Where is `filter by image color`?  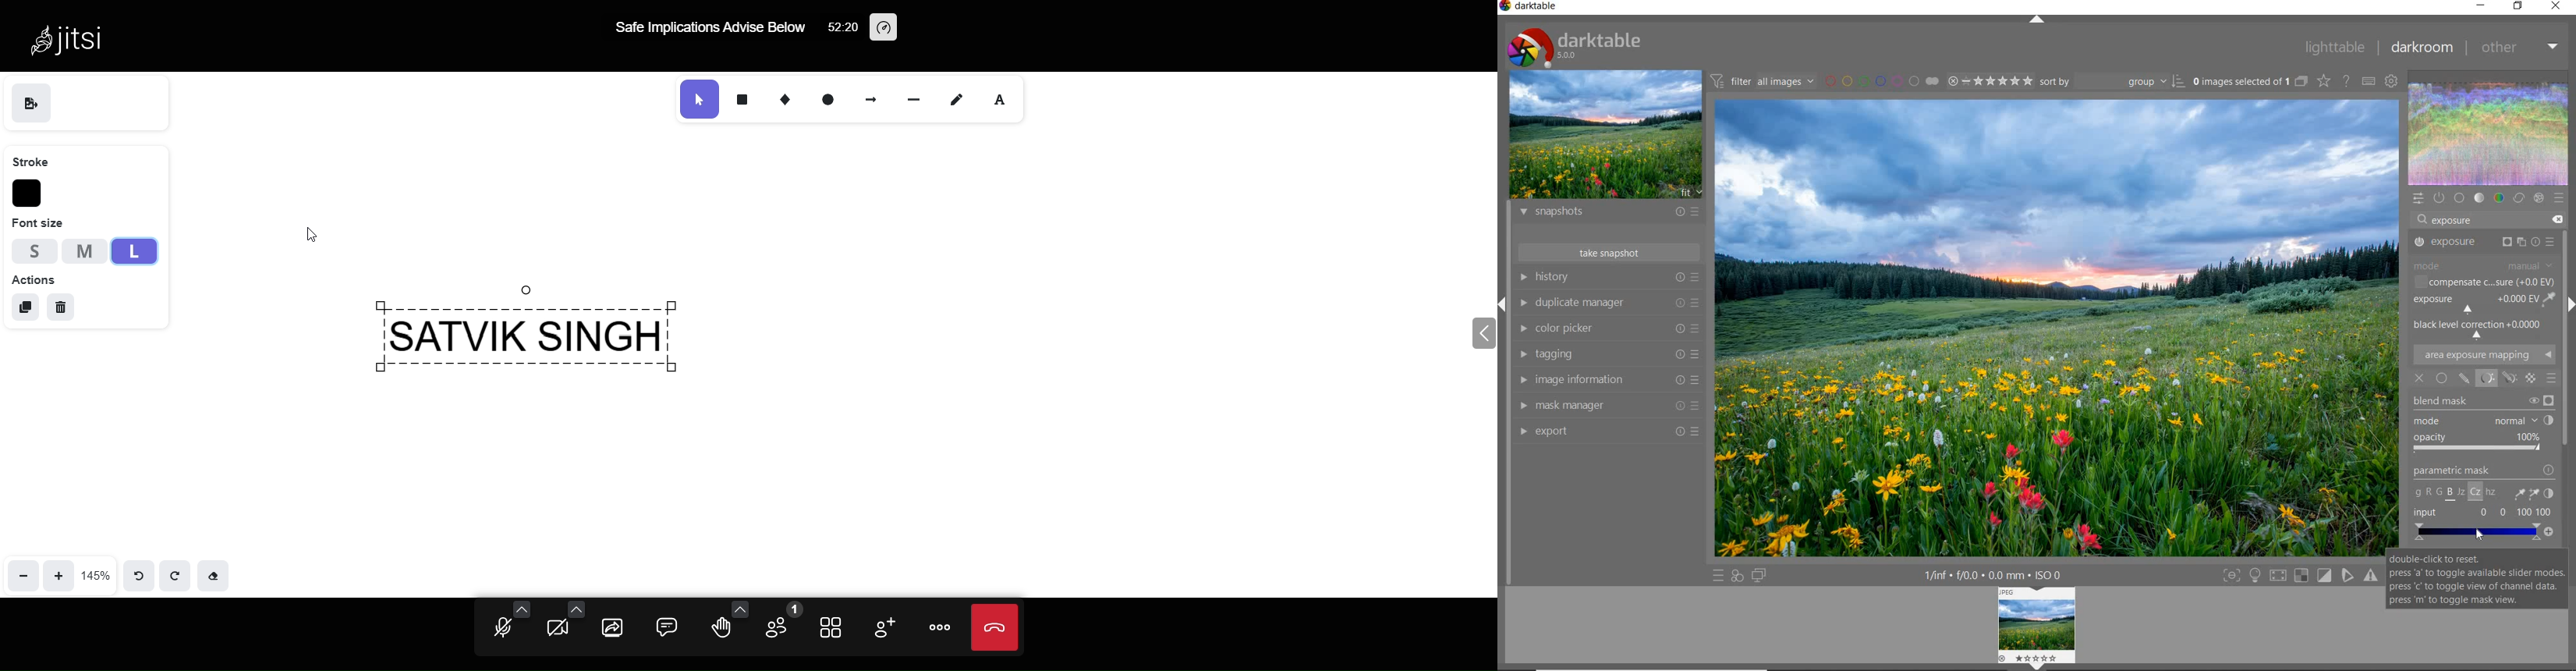
filter by image color is located at coordinates (1881, 81).